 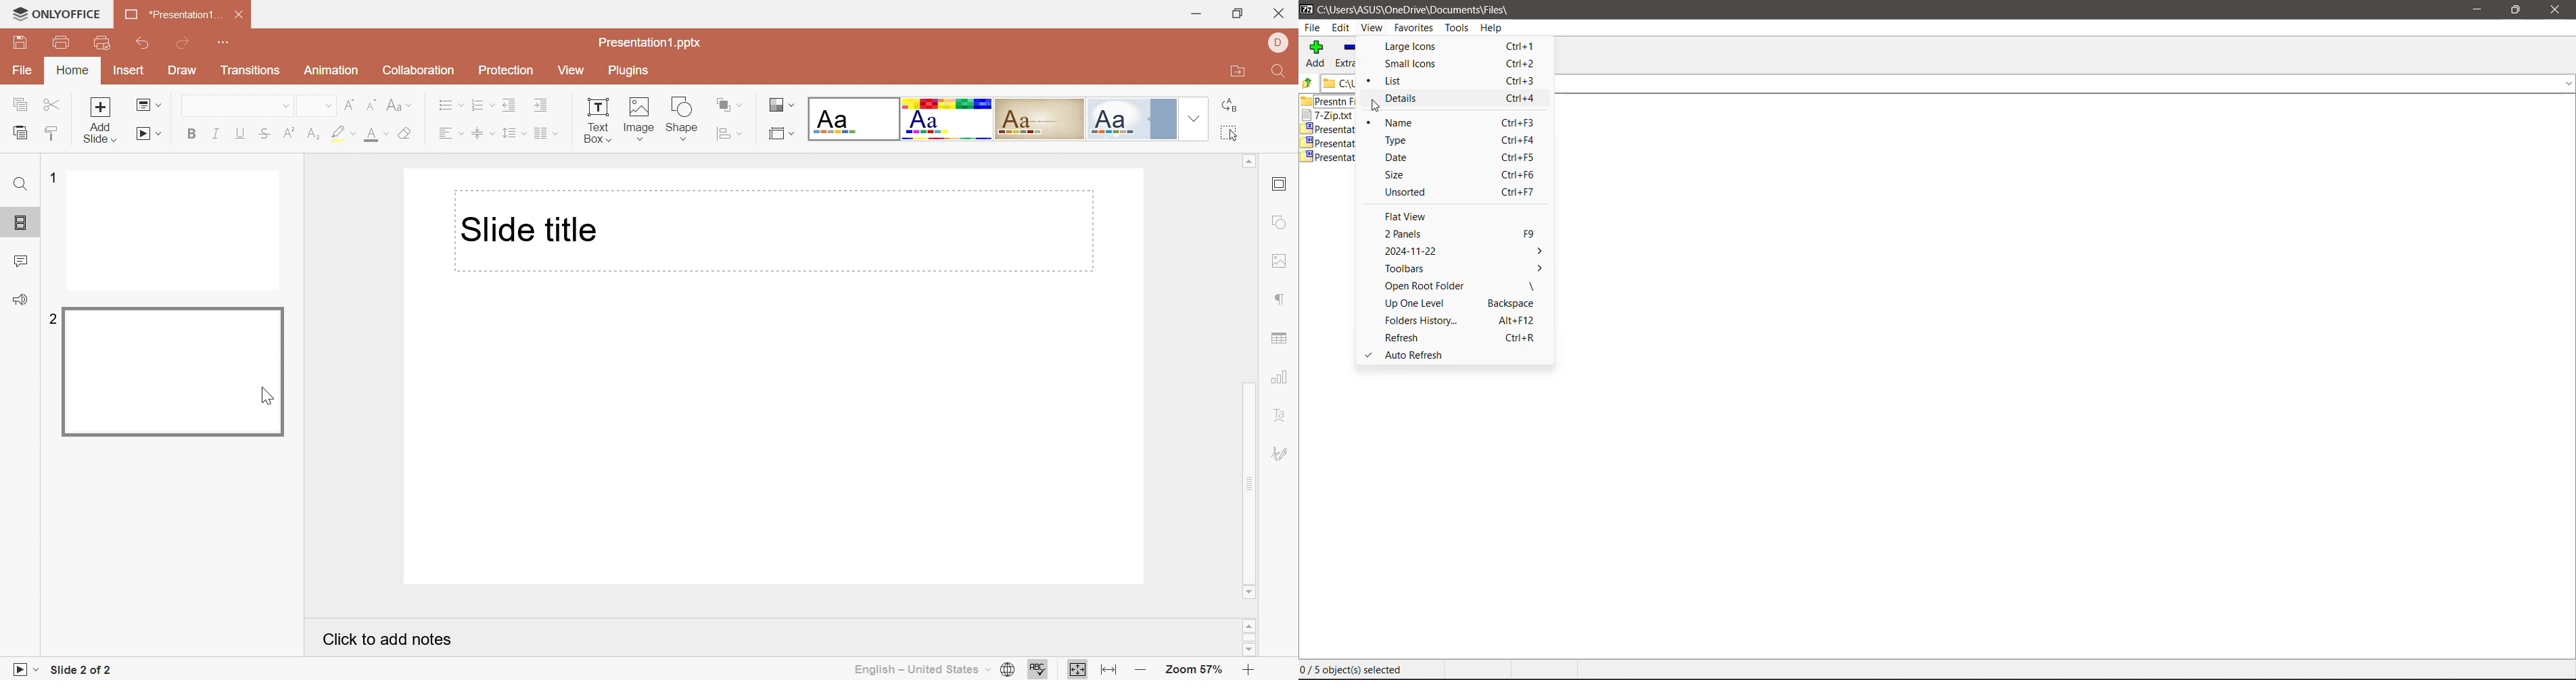 What do you see at coordinates (1282, 453) in the screenshot?
I see `Signature settings` at bounding box center [1282, 453].